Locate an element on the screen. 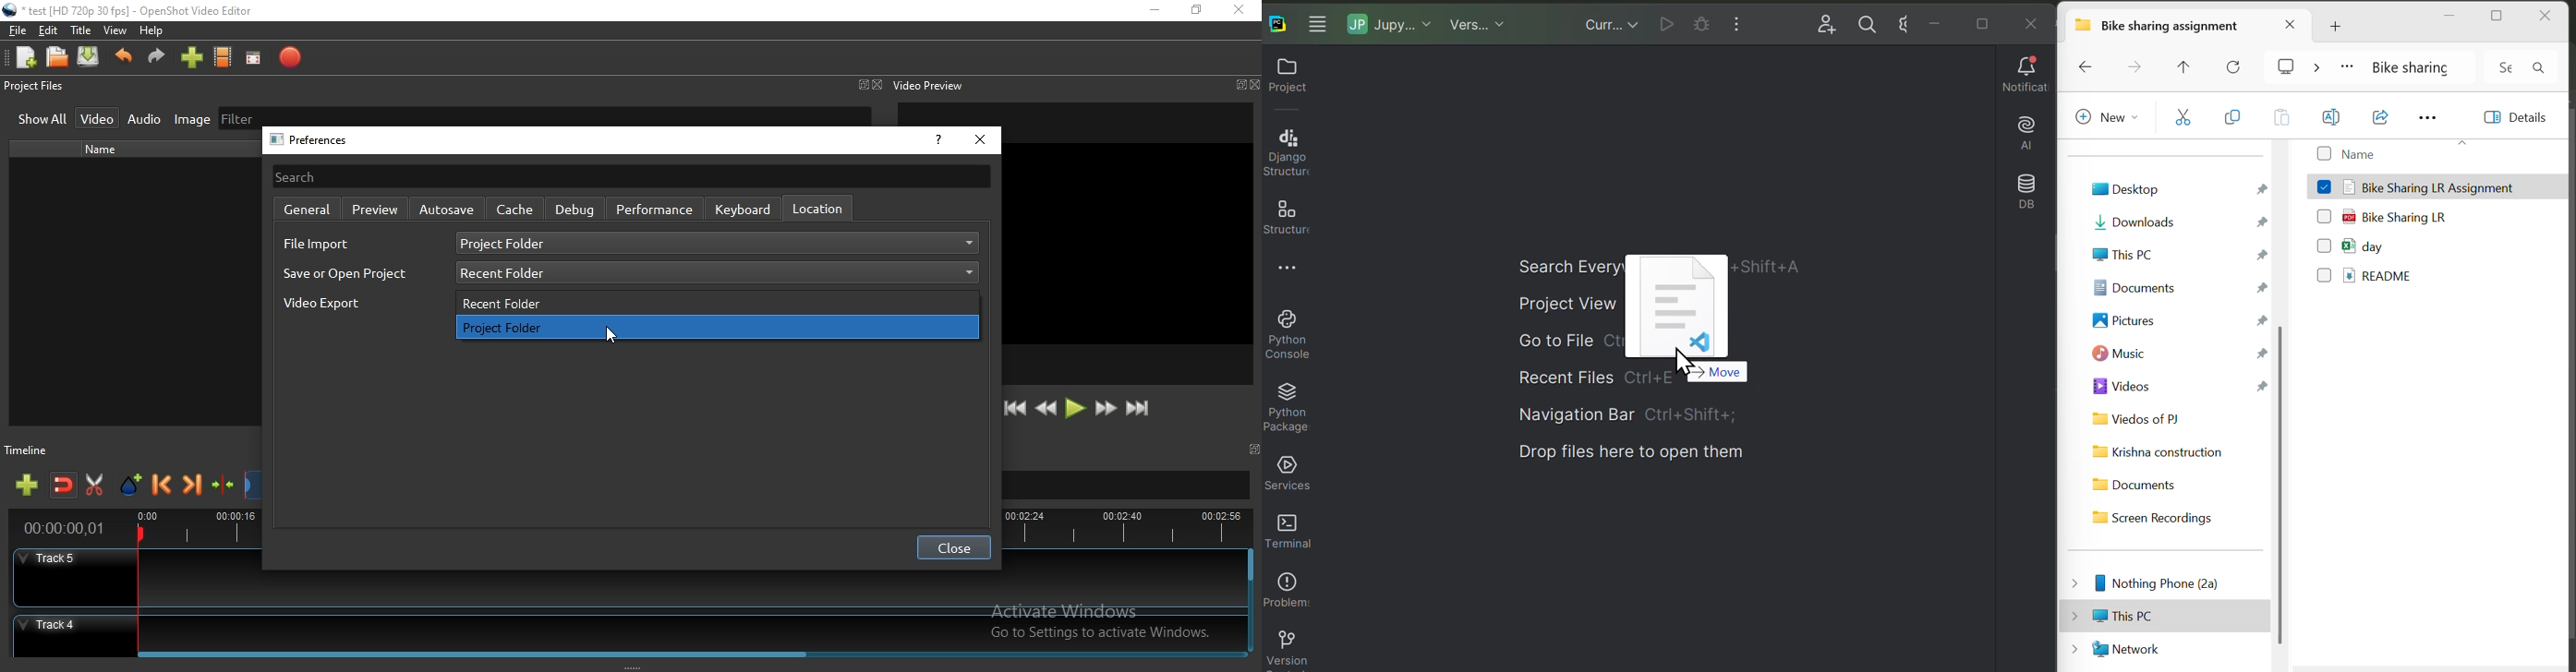  Choose profiles is located at coordinates (224, 58).